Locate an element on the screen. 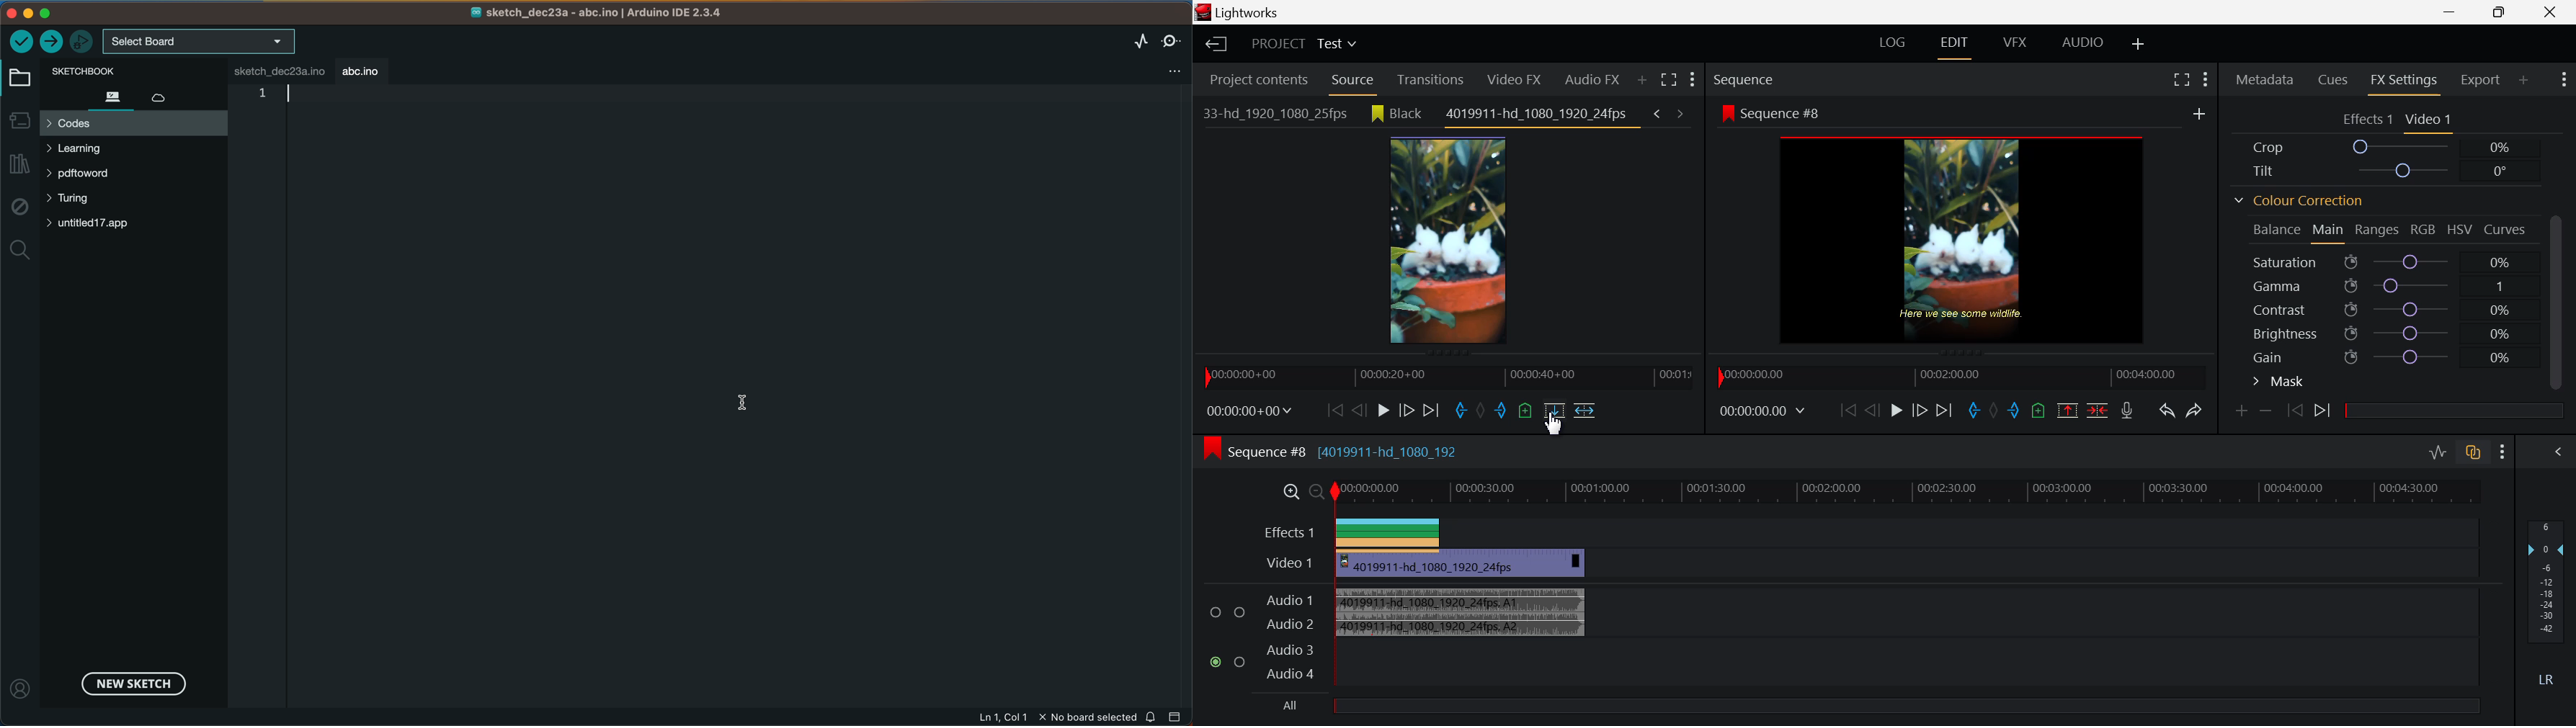 This screenshot has height=728, width=2576. Effects Layer is located at coordinates (1862, 531).